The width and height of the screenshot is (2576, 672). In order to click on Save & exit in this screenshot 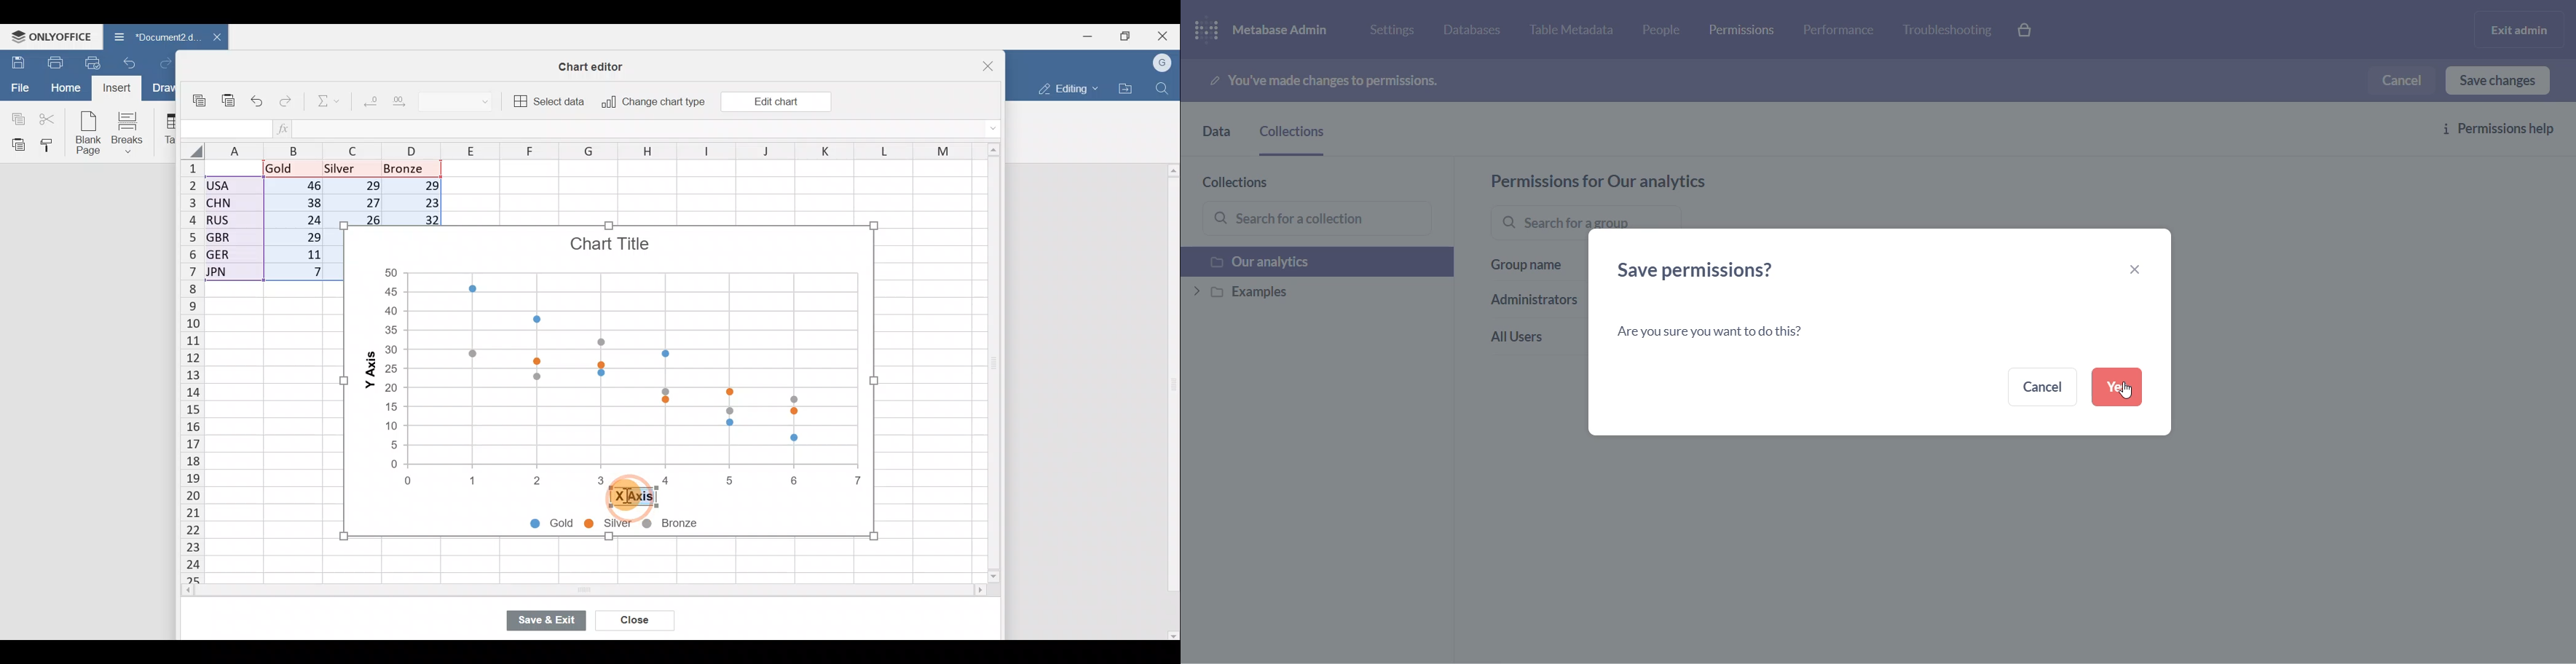, I will do `click(547, 622)`.